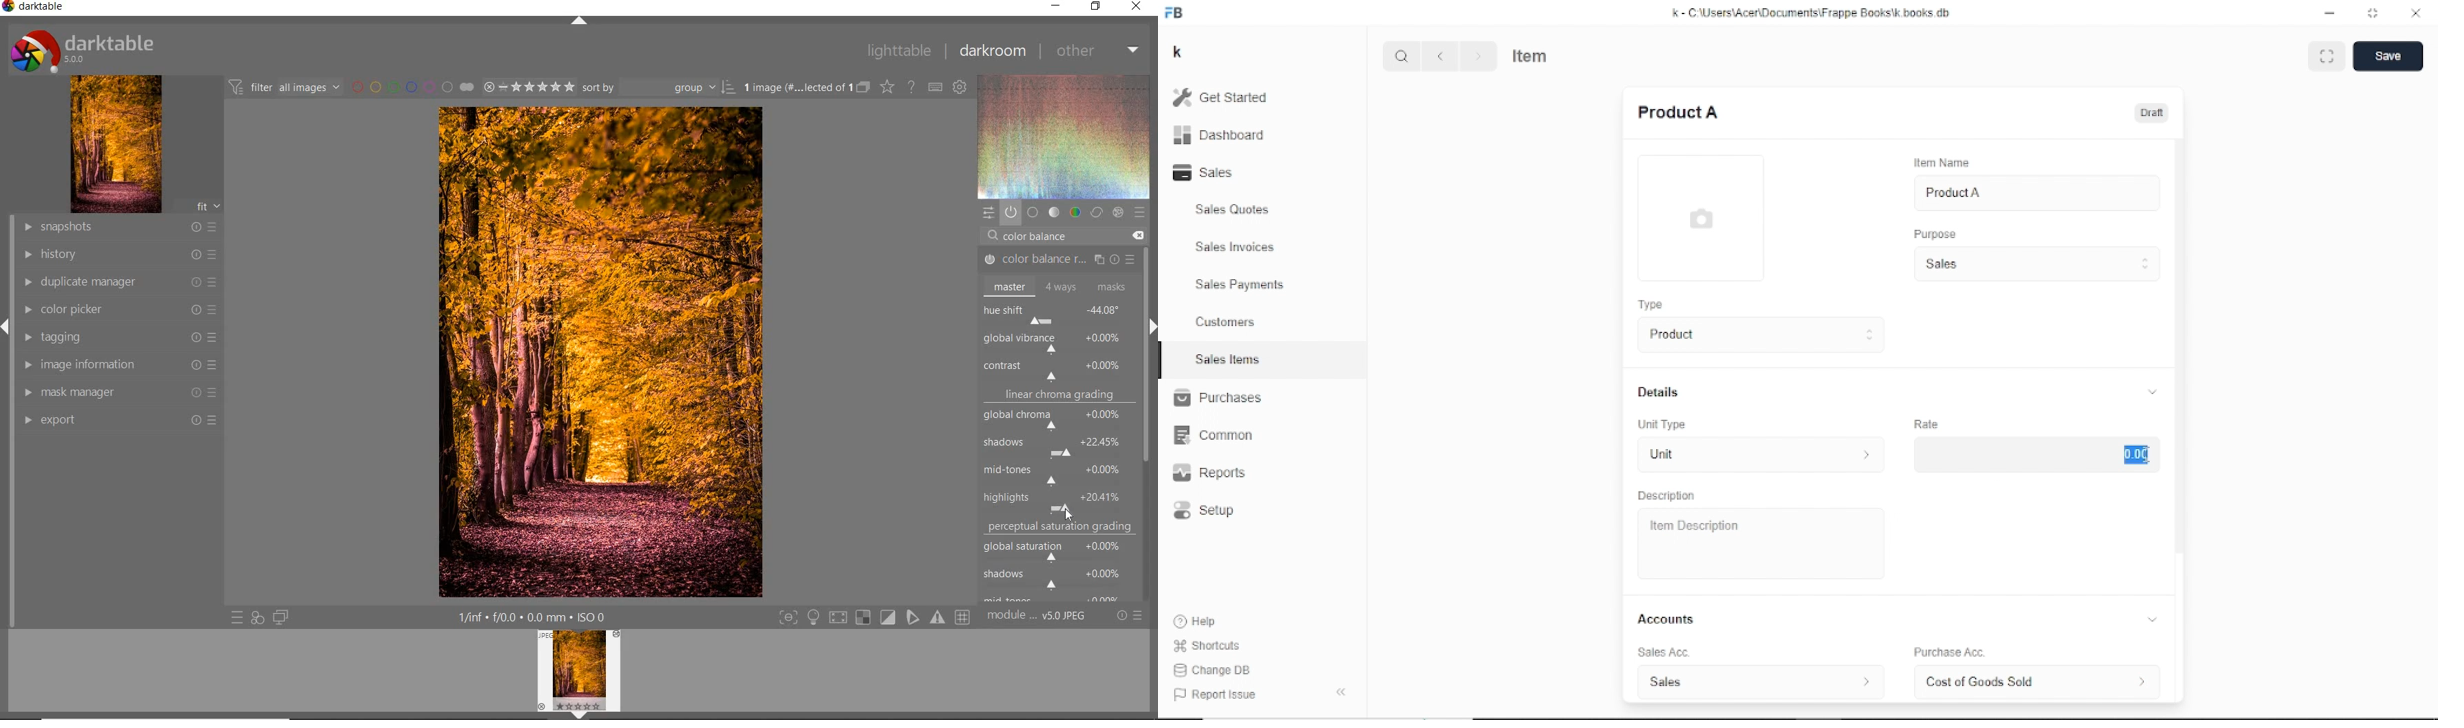  What do you see at coordinates (1210, 472) in the screenshot?
I see `Reports` at bounding box center [1210, 472].